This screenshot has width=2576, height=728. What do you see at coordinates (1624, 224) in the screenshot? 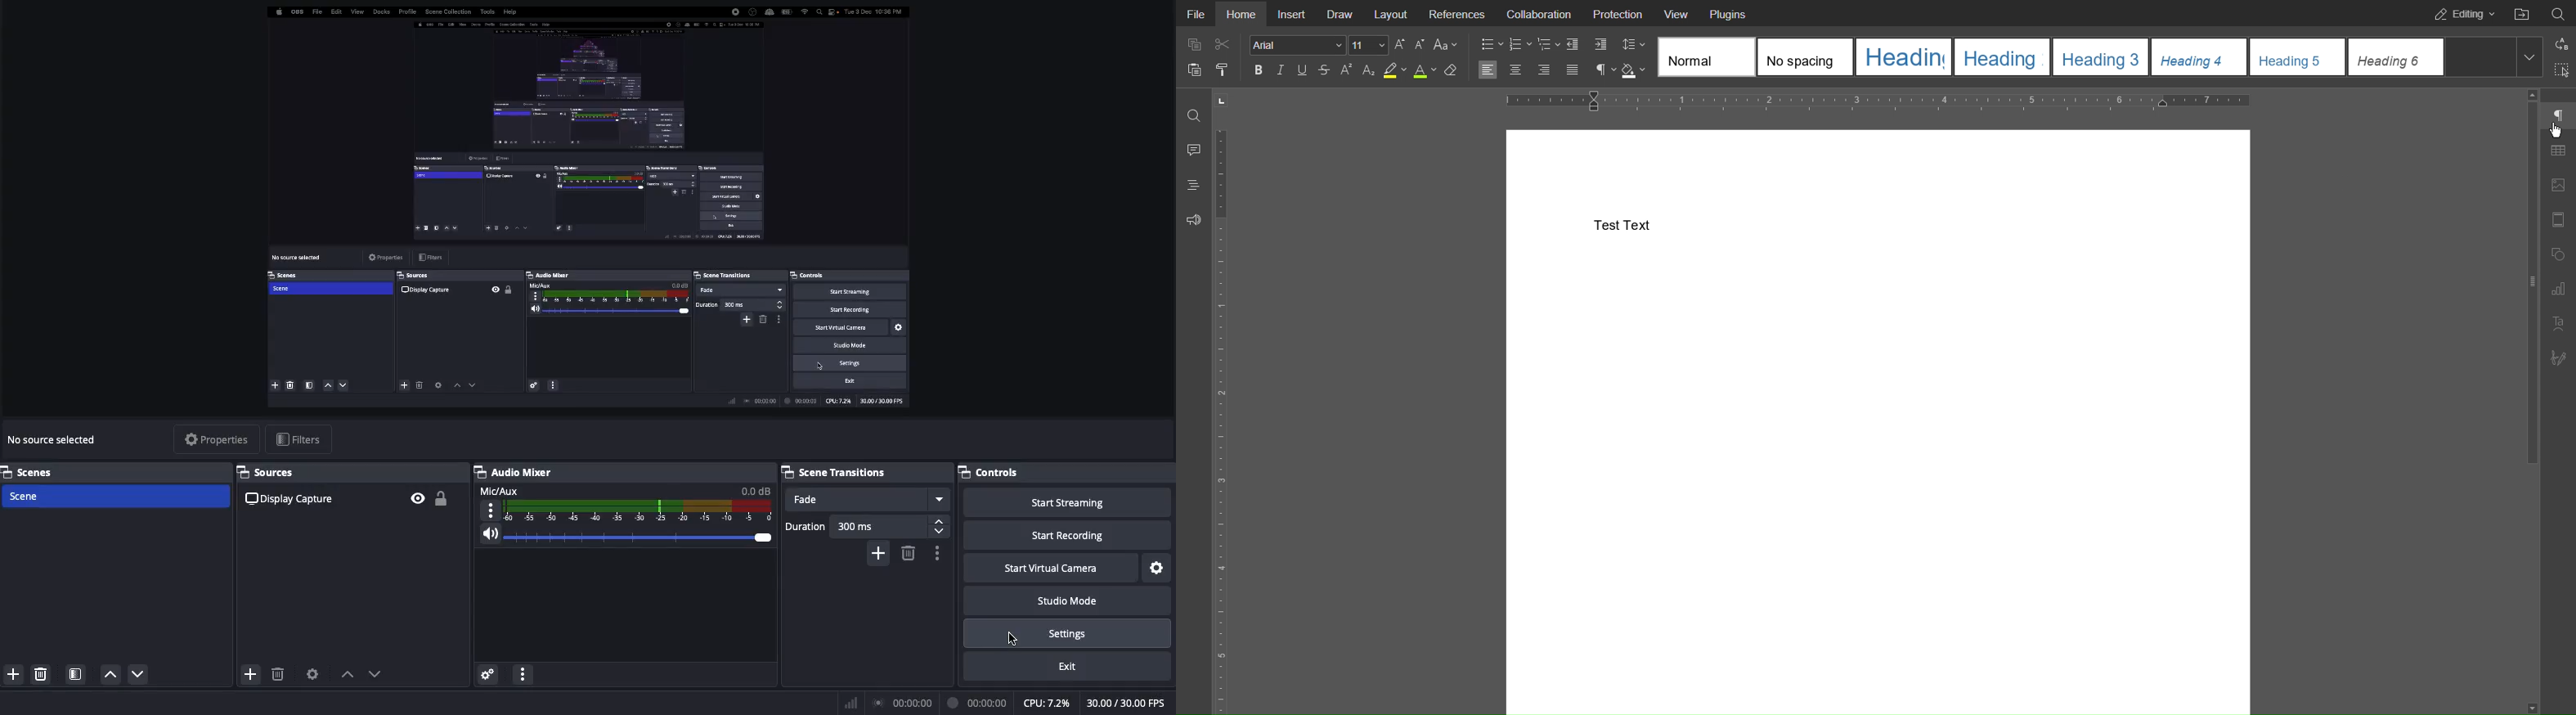
I see `Test Text` at bounding box center [1624, 224].